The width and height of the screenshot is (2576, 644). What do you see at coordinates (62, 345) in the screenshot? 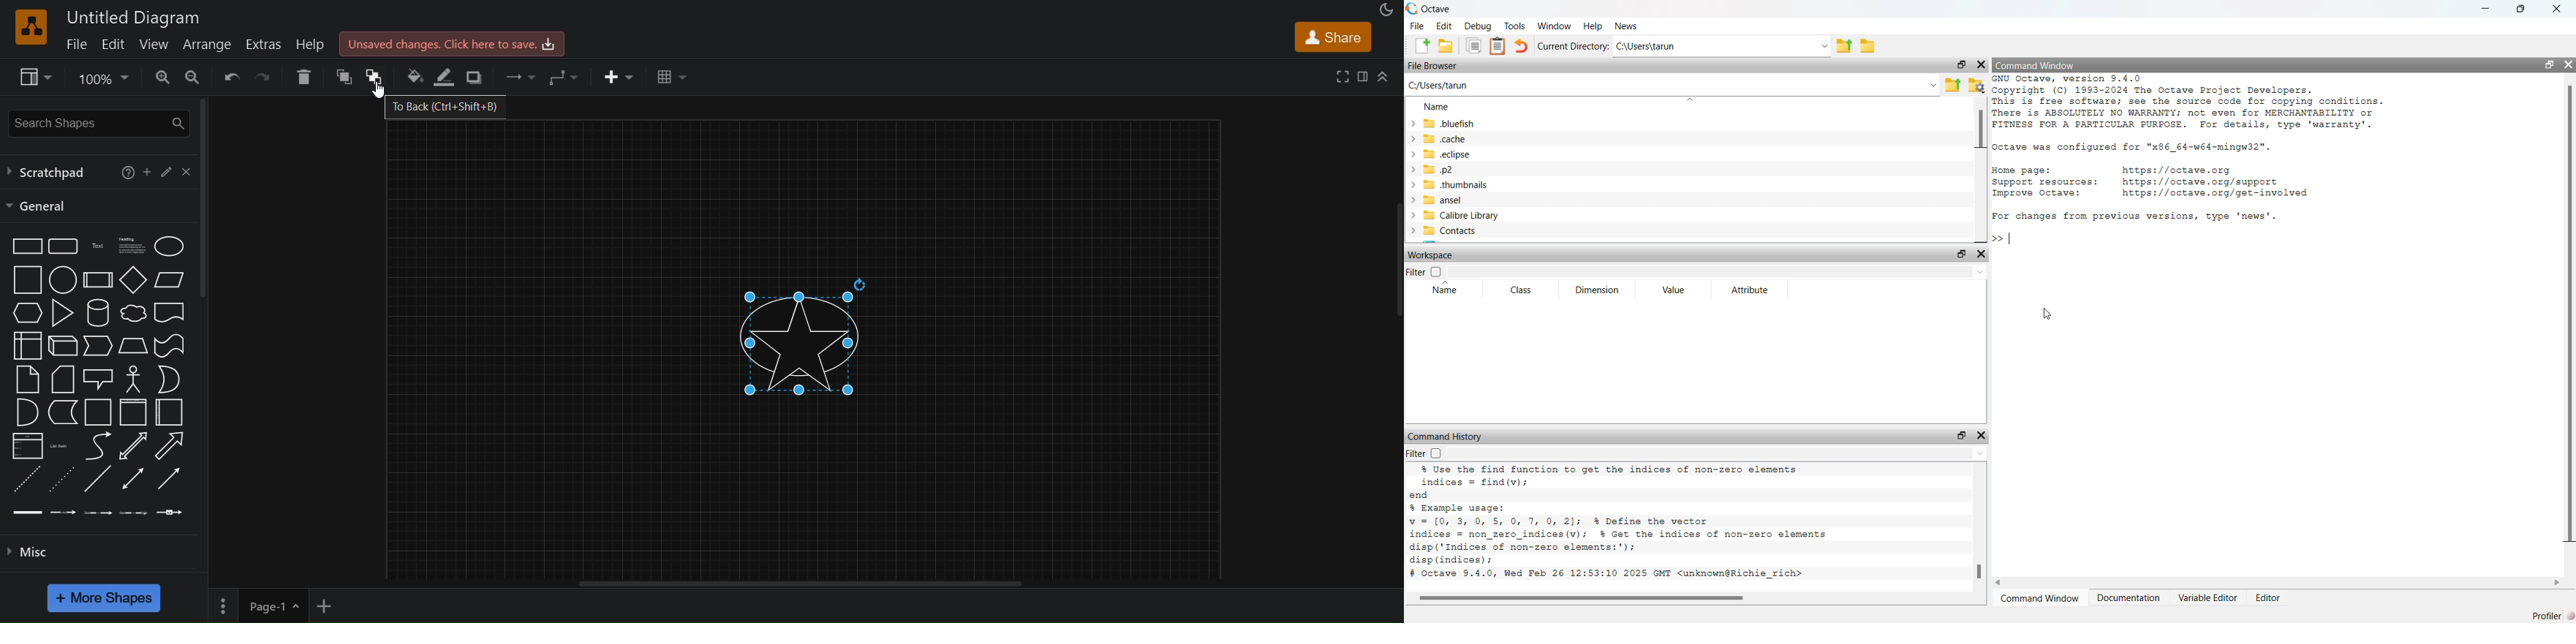
I see `cube` at bounding box center [62, 345].